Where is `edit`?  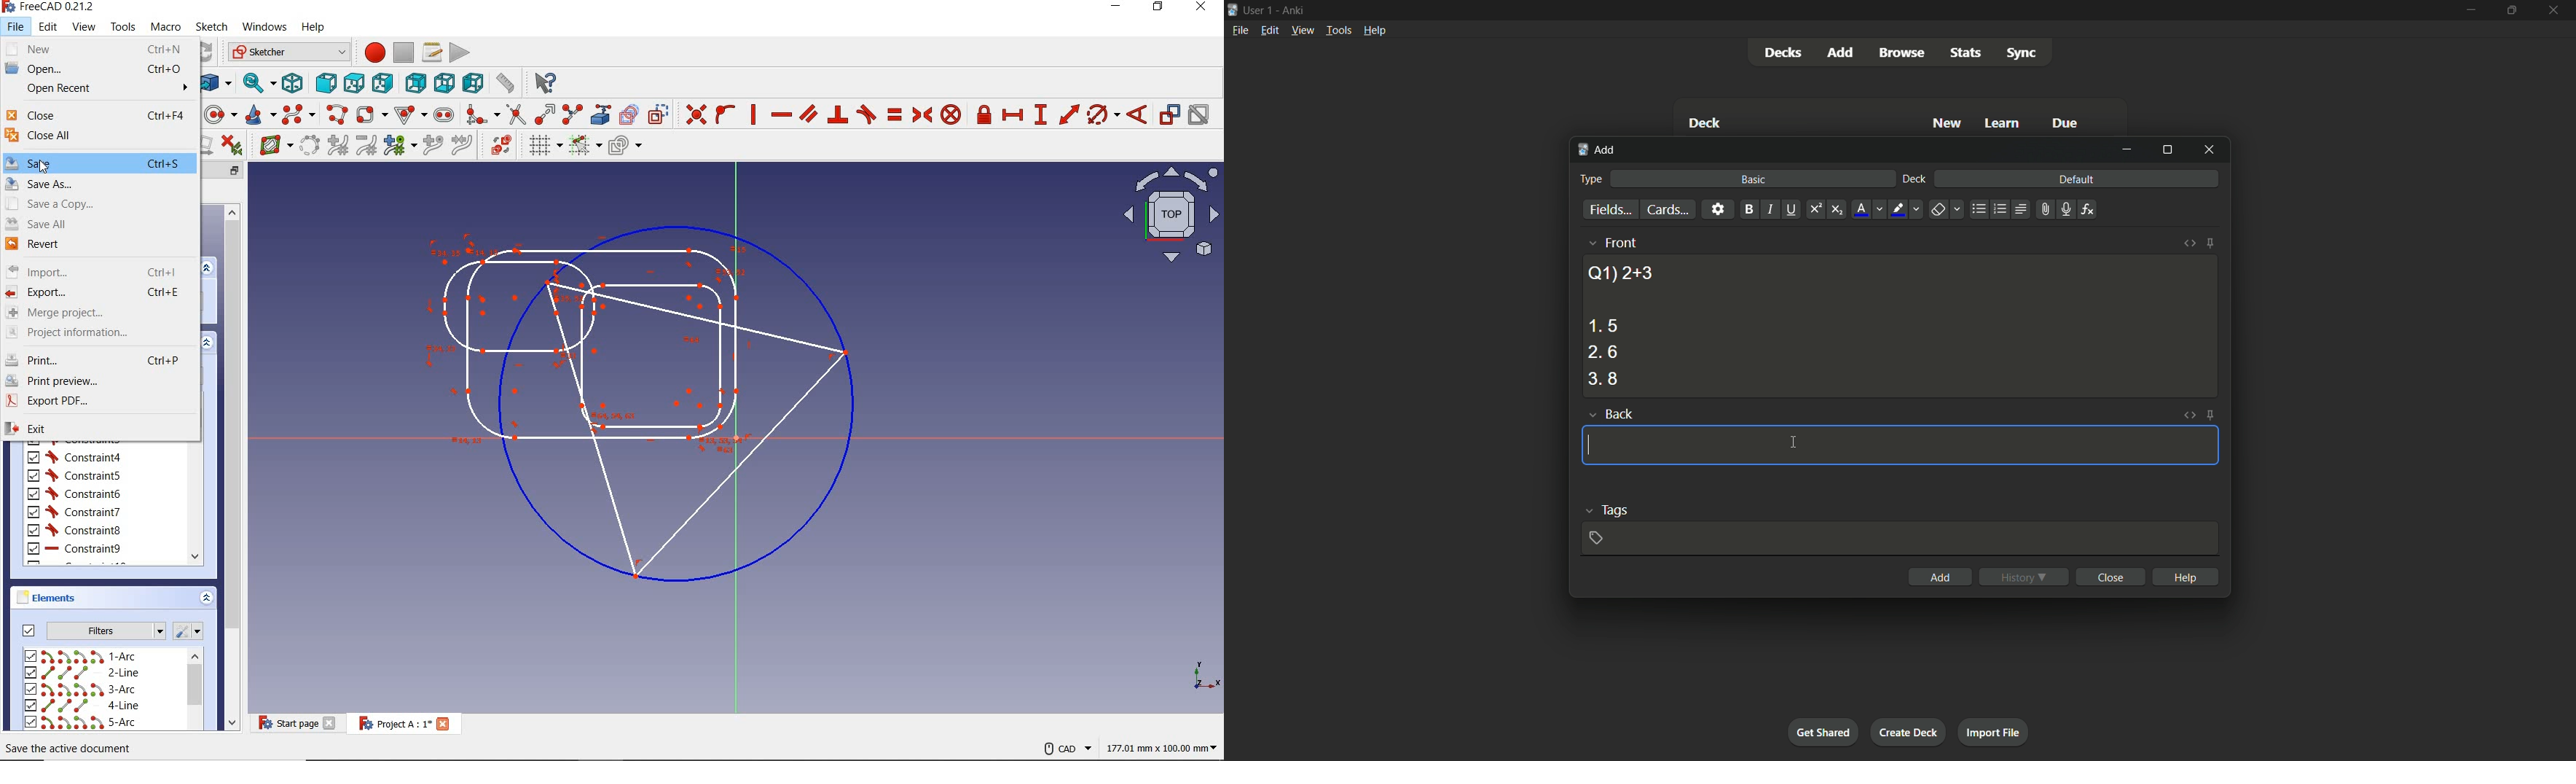 edit is located at coordinates (47, 28).